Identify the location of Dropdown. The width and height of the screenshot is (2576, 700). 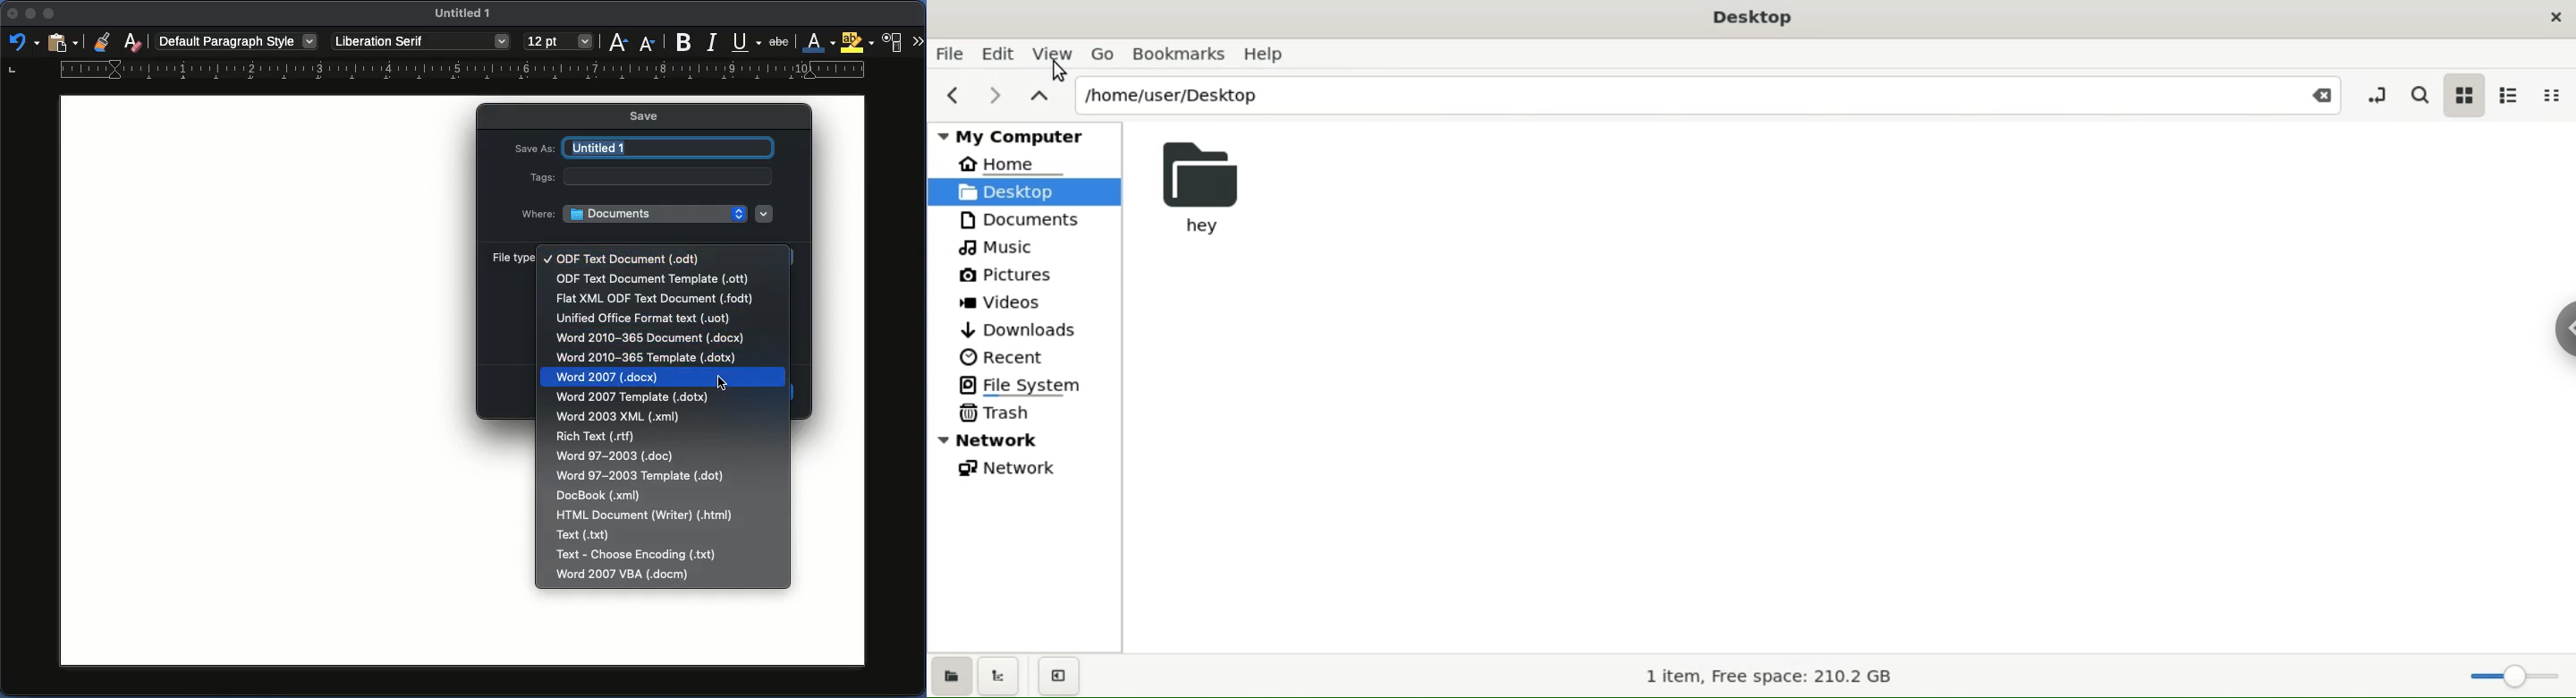
(765, 213).